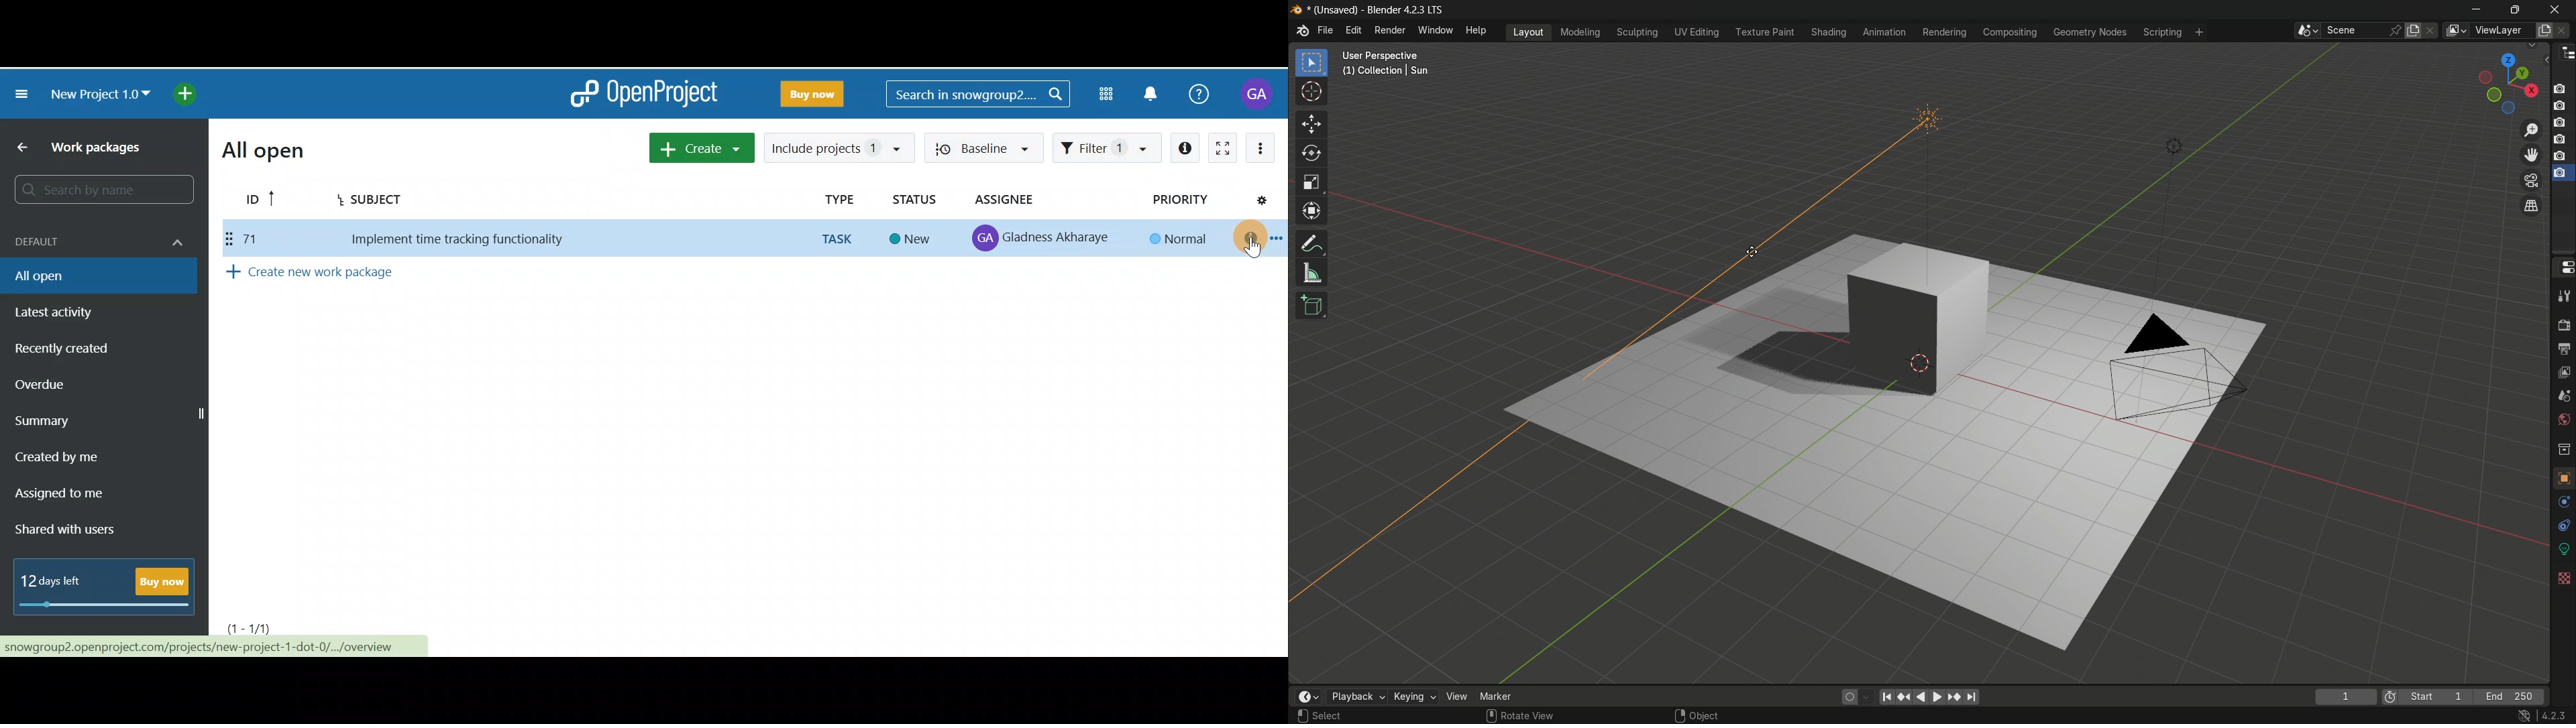 This screenshot has width=2576, height=728. I want to click on Notification centre, so click(1159, 93).